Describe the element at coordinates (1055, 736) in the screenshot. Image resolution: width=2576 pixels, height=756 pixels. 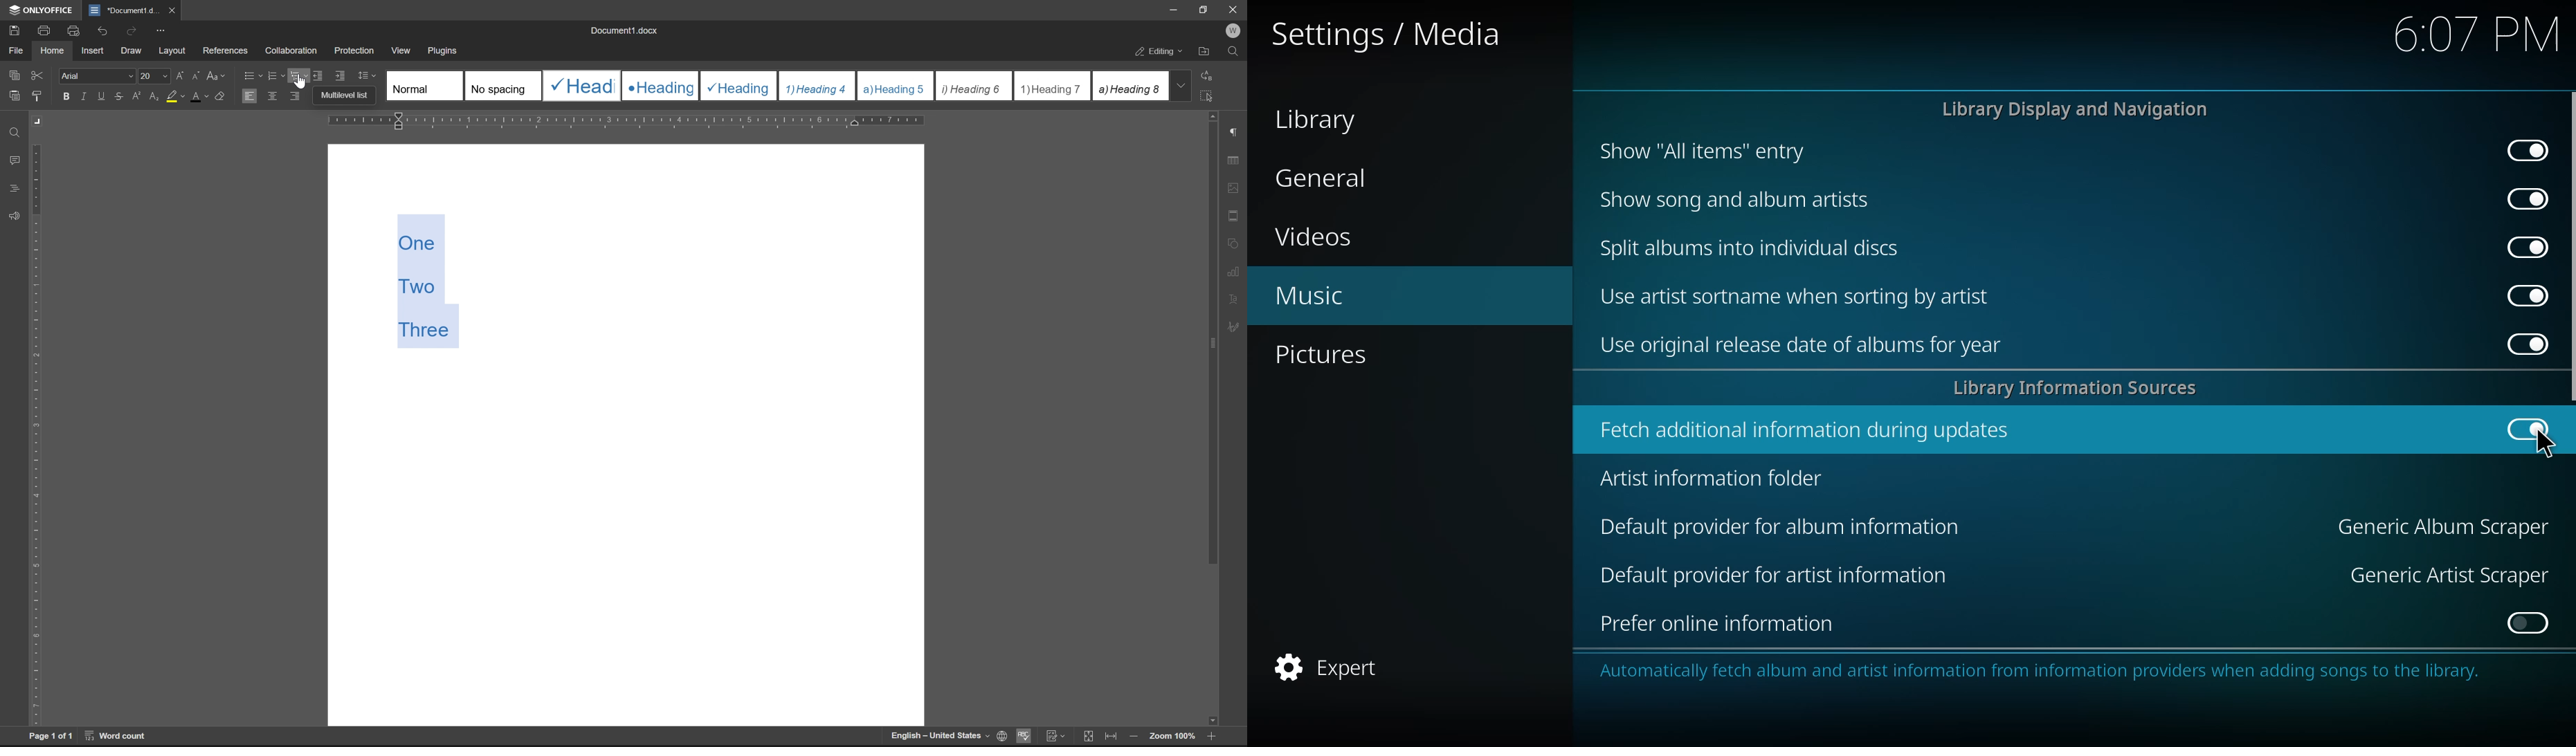
I see `track changes` at that location.